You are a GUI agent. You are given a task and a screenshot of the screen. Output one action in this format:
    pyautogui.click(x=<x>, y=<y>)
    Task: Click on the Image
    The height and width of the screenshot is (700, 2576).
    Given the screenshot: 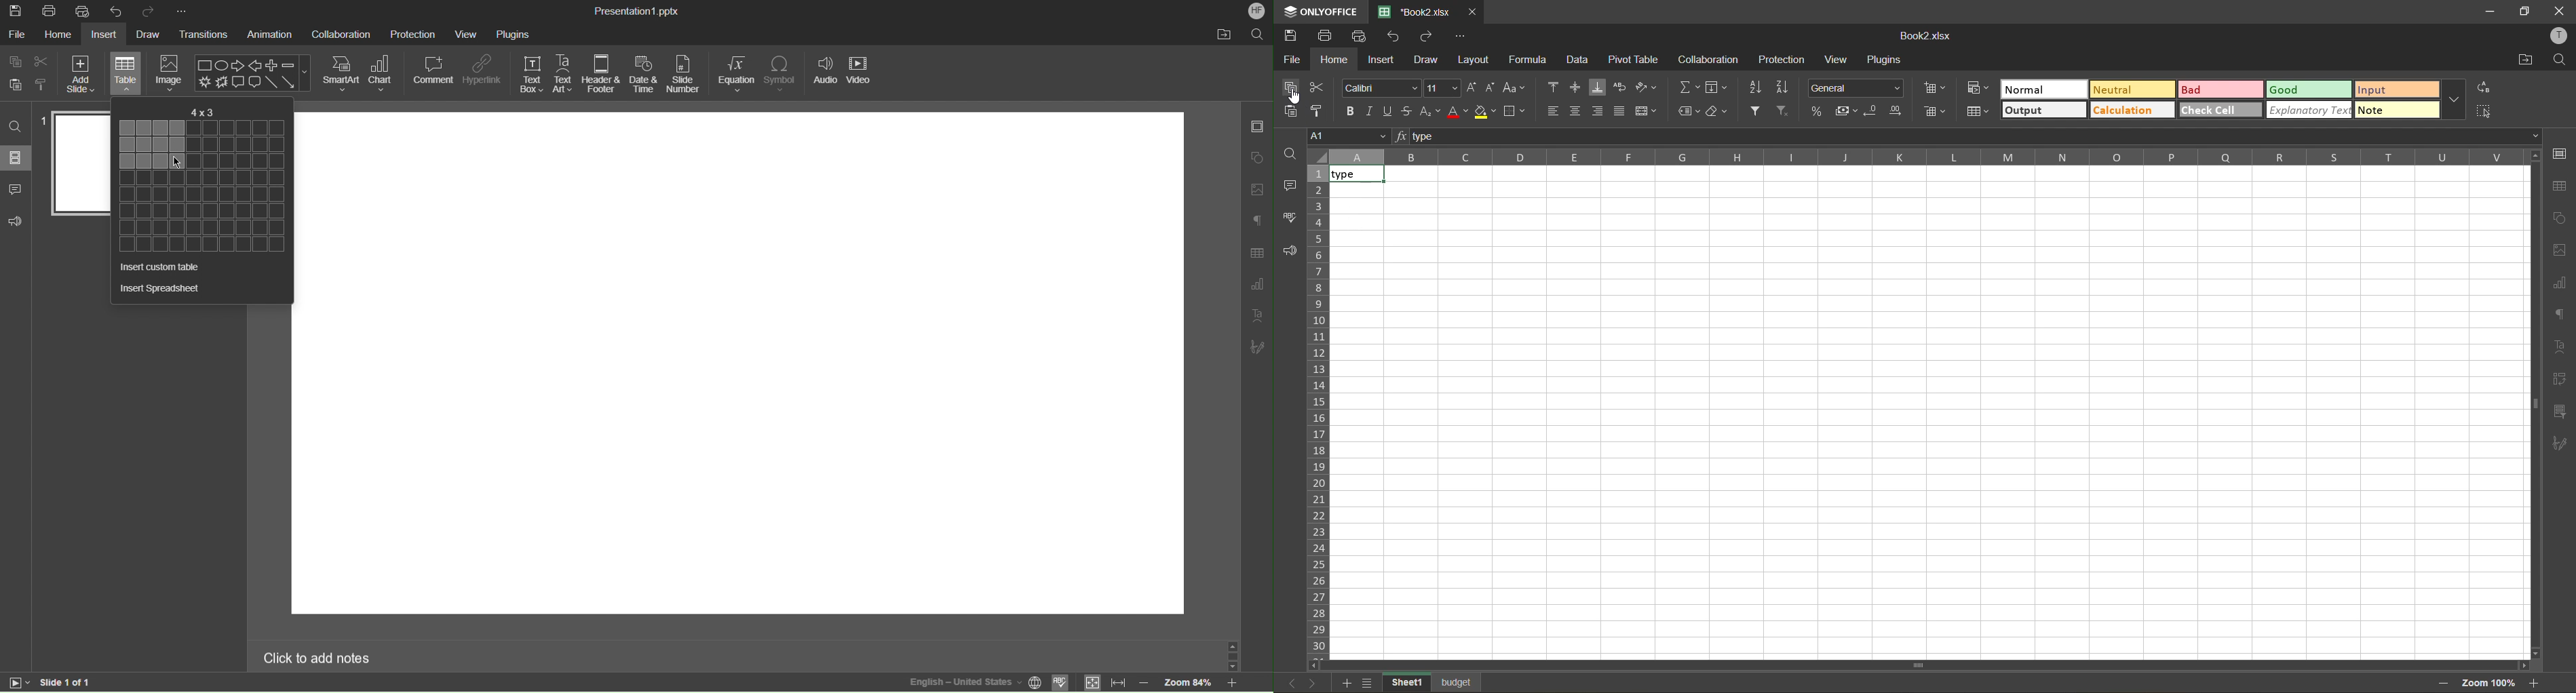 What is the action you would take?
    pyautogui.click(x=172, y=71)
    